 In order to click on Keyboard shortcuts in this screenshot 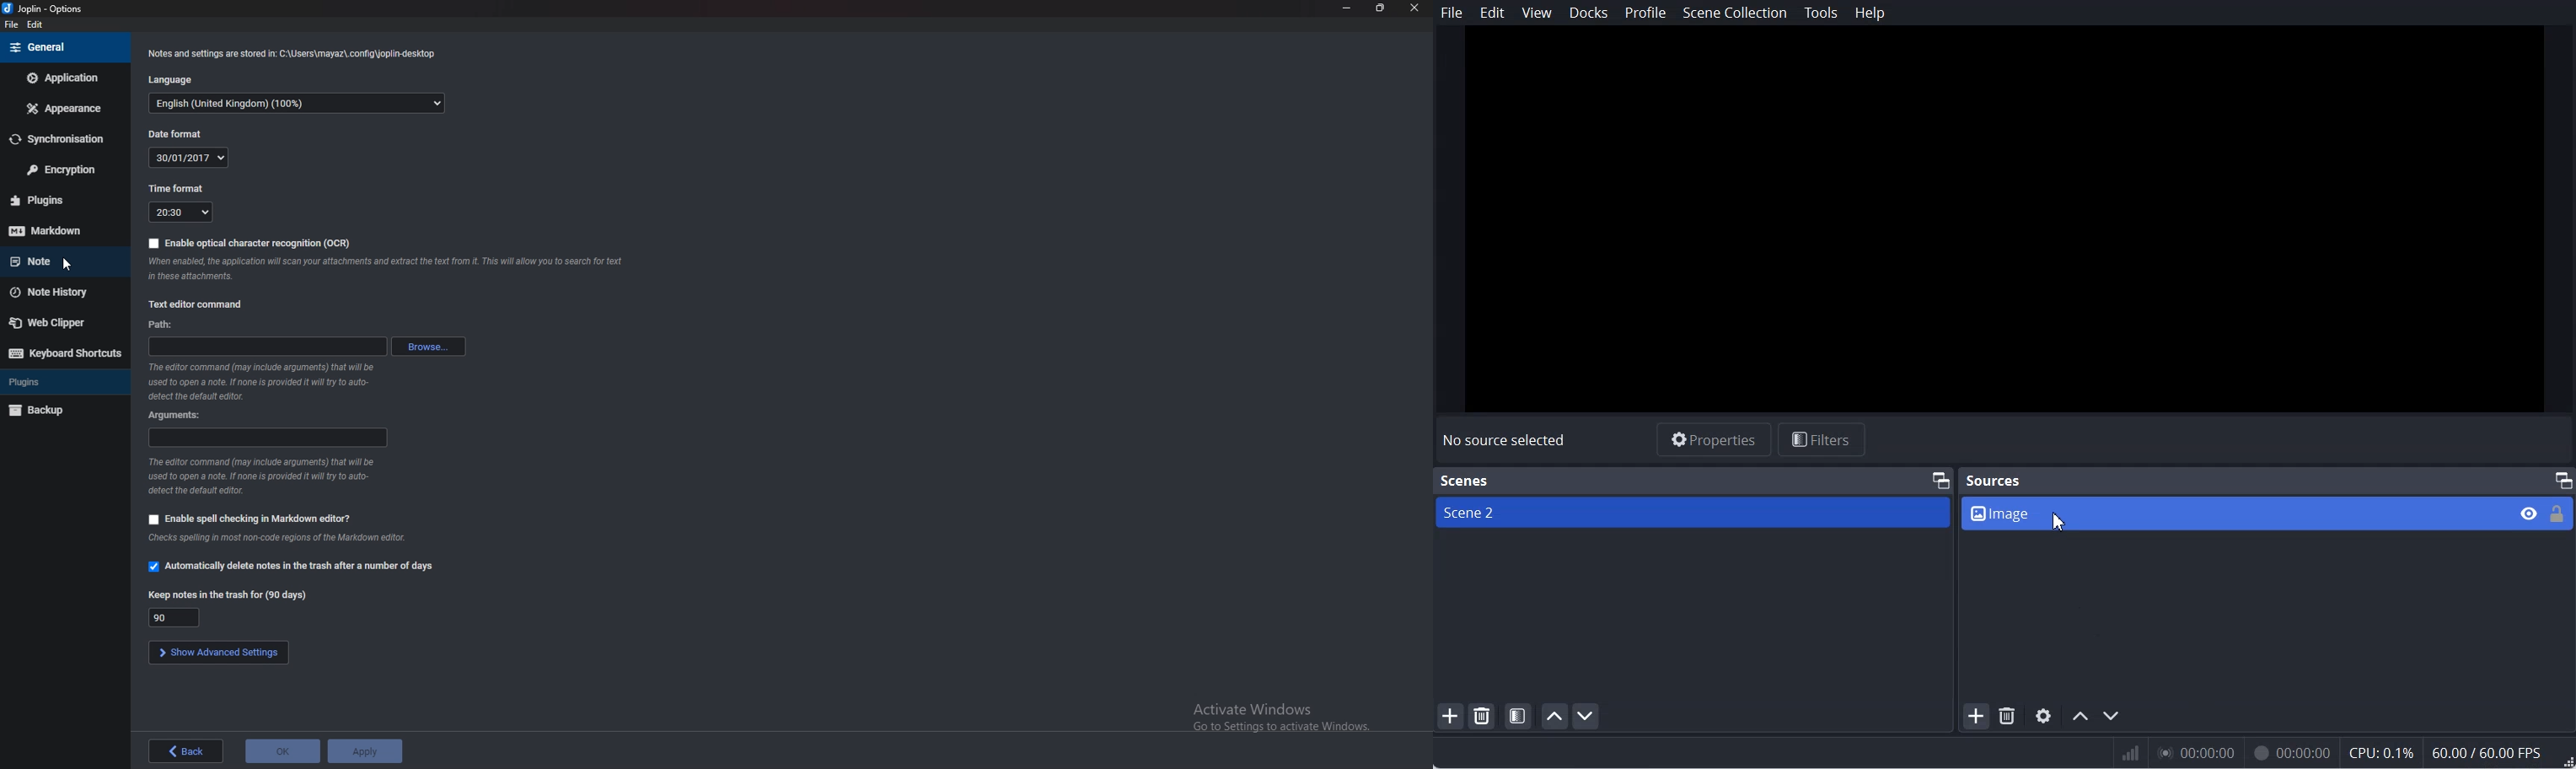, I will do `click(63, 353)`.